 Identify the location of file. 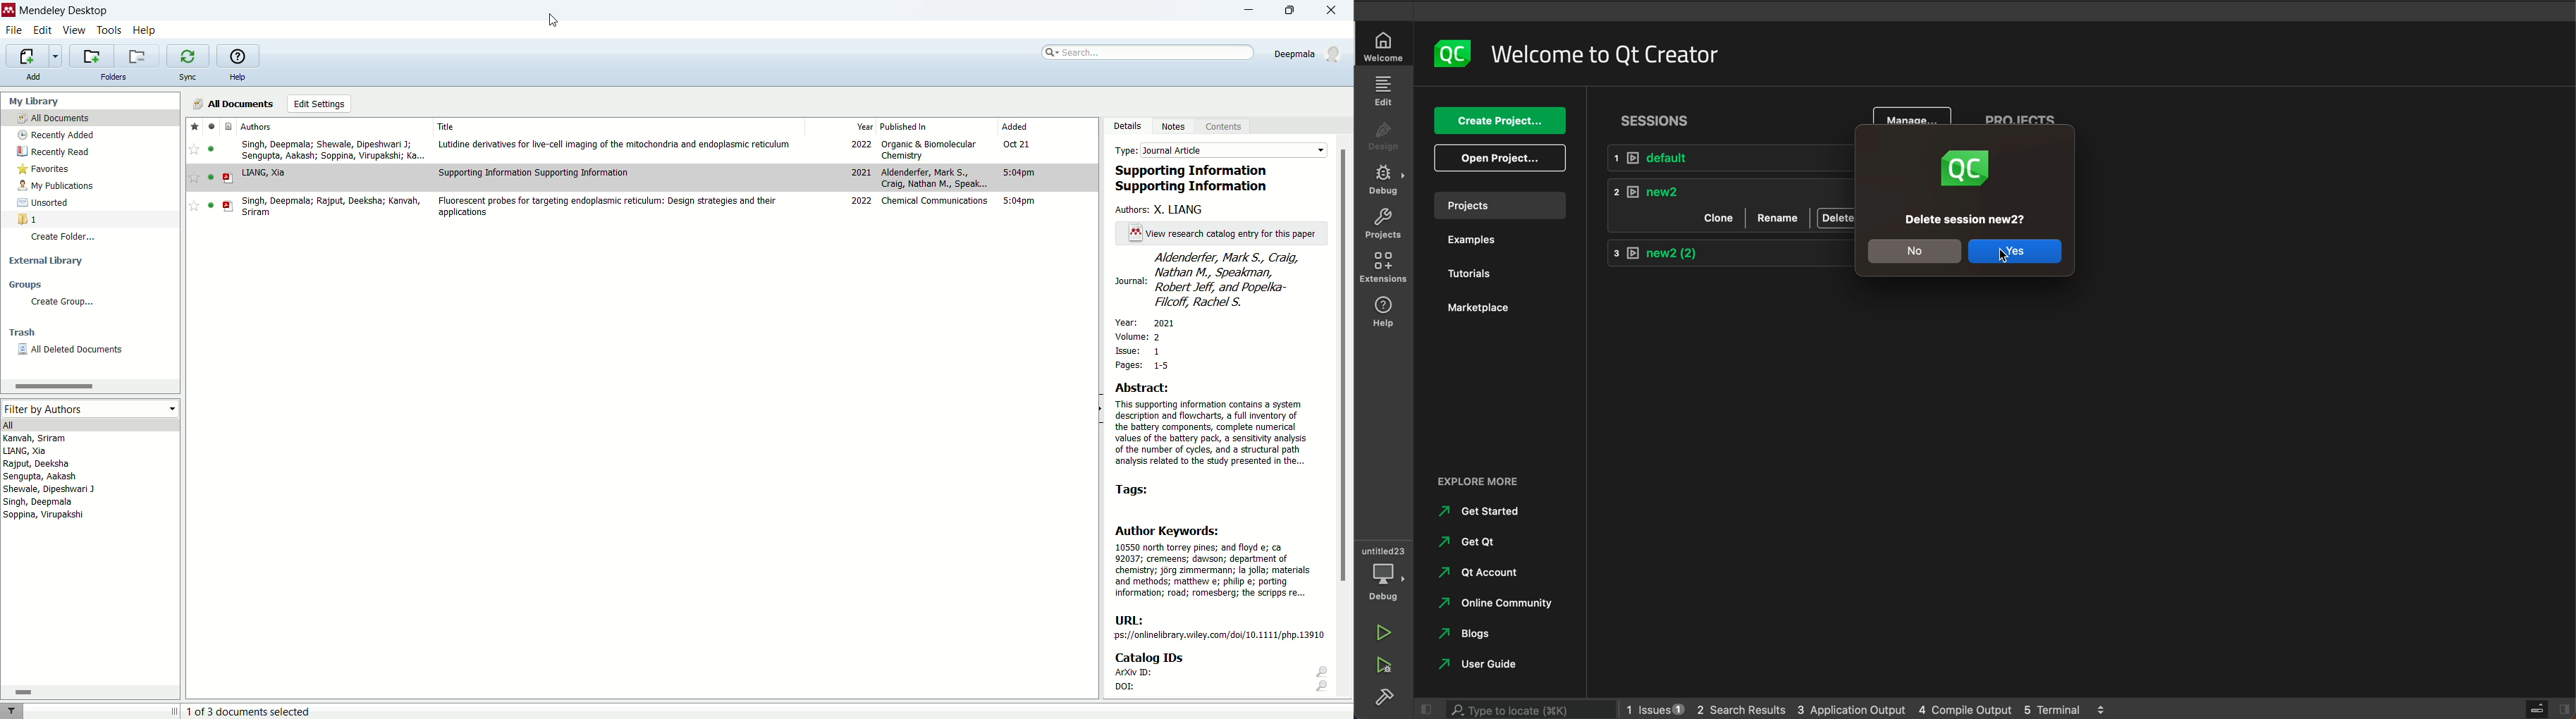
(17, 31).